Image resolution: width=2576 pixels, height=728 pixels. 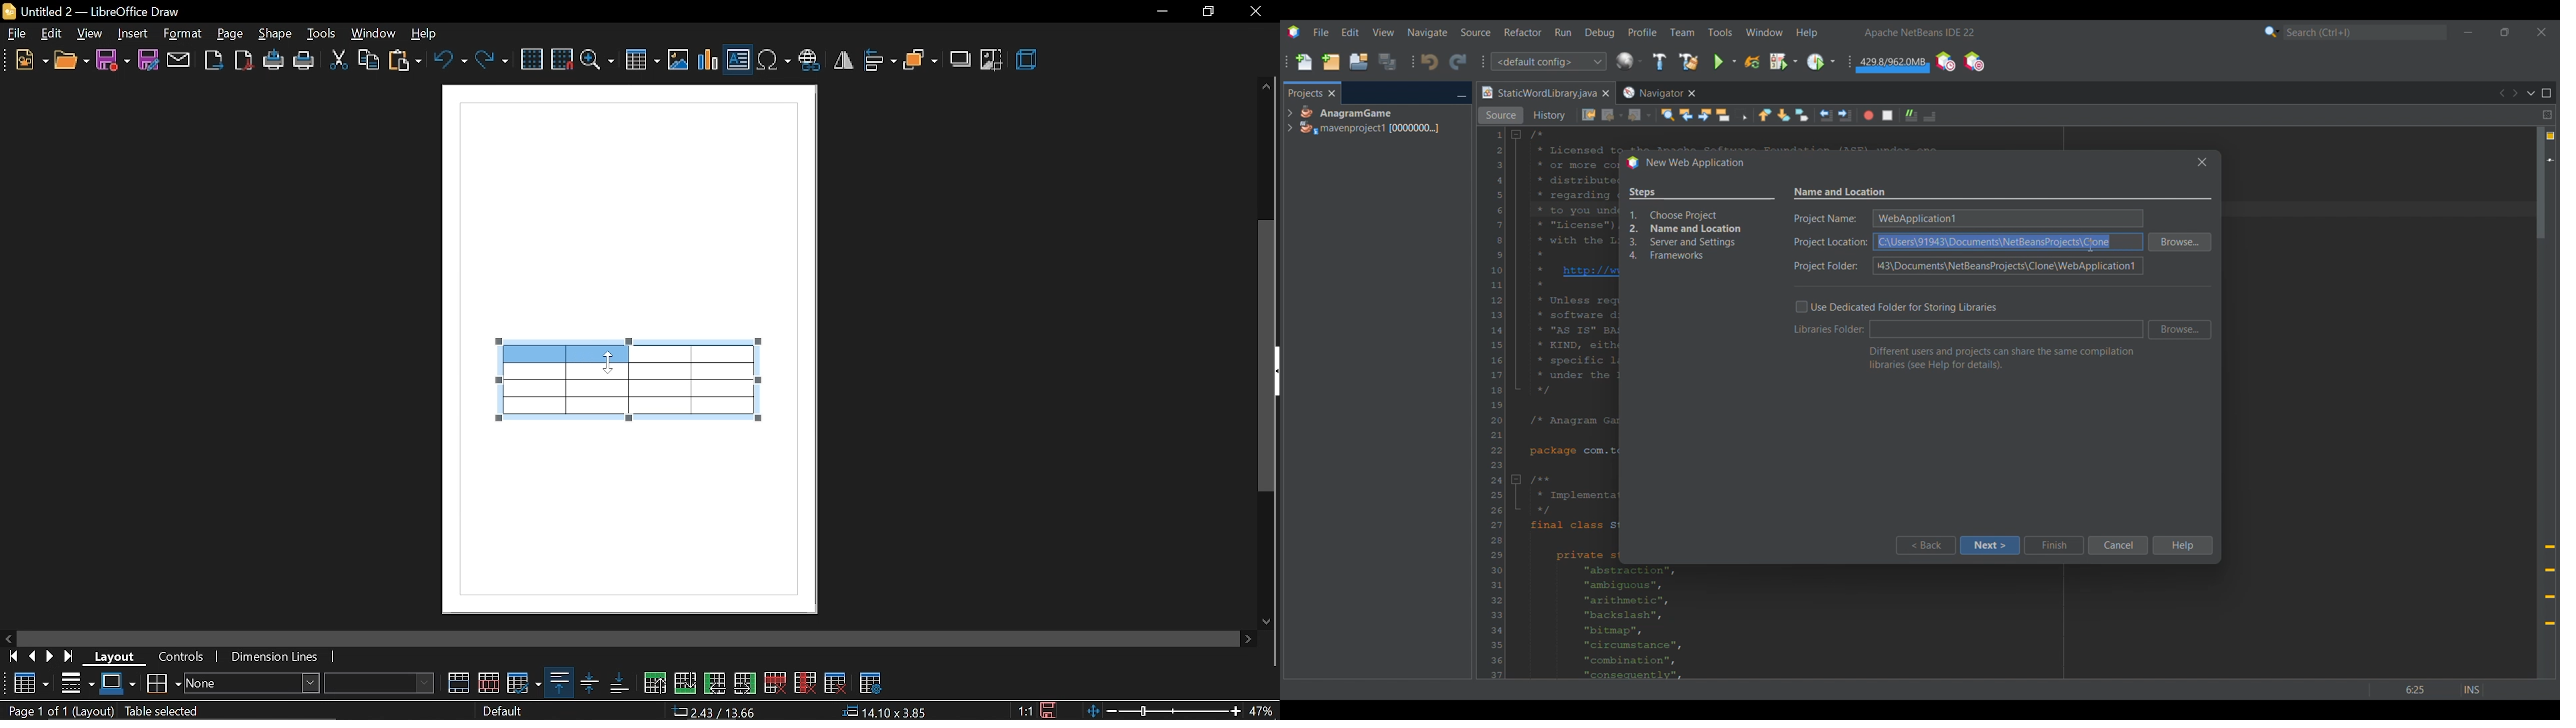 I want to click on border style, so click(x=78, y=683).